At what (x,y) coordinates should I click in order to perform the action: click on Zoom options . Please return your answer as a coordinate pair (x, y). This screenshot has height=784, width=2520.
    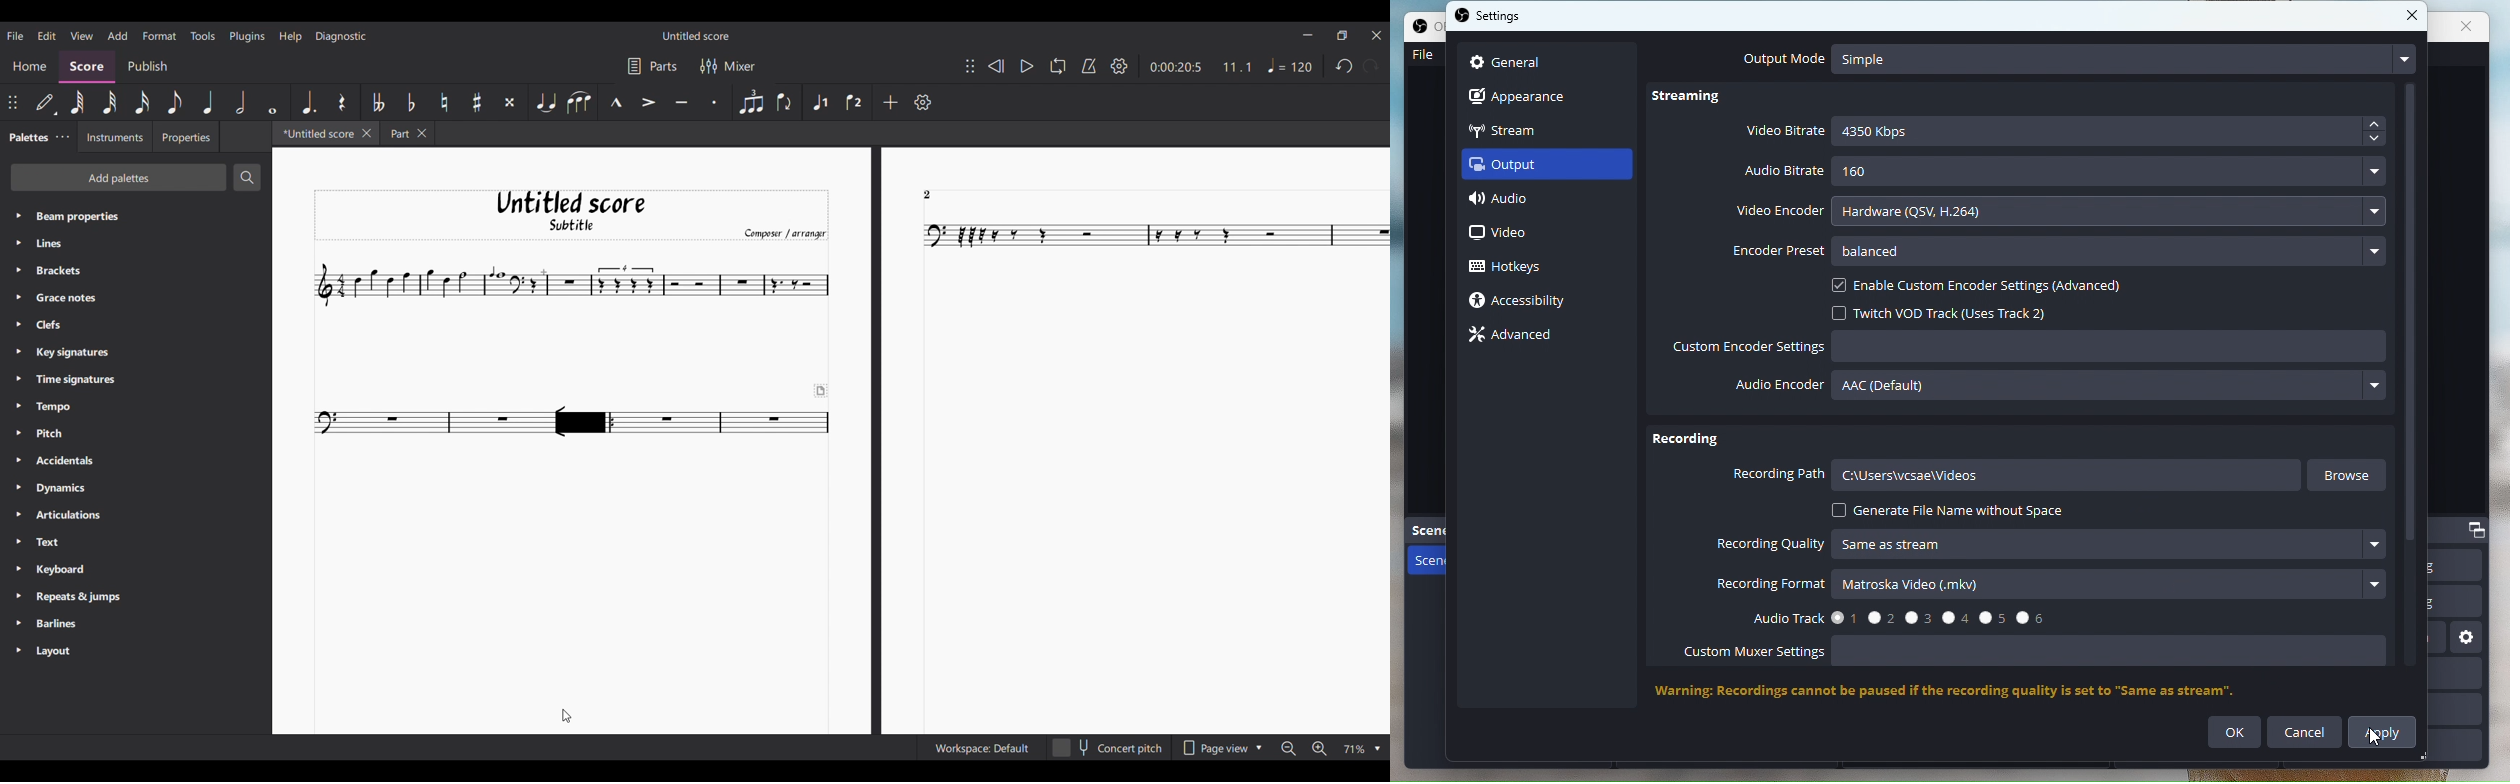
    Looking at the image, I should click on (1362, 749).